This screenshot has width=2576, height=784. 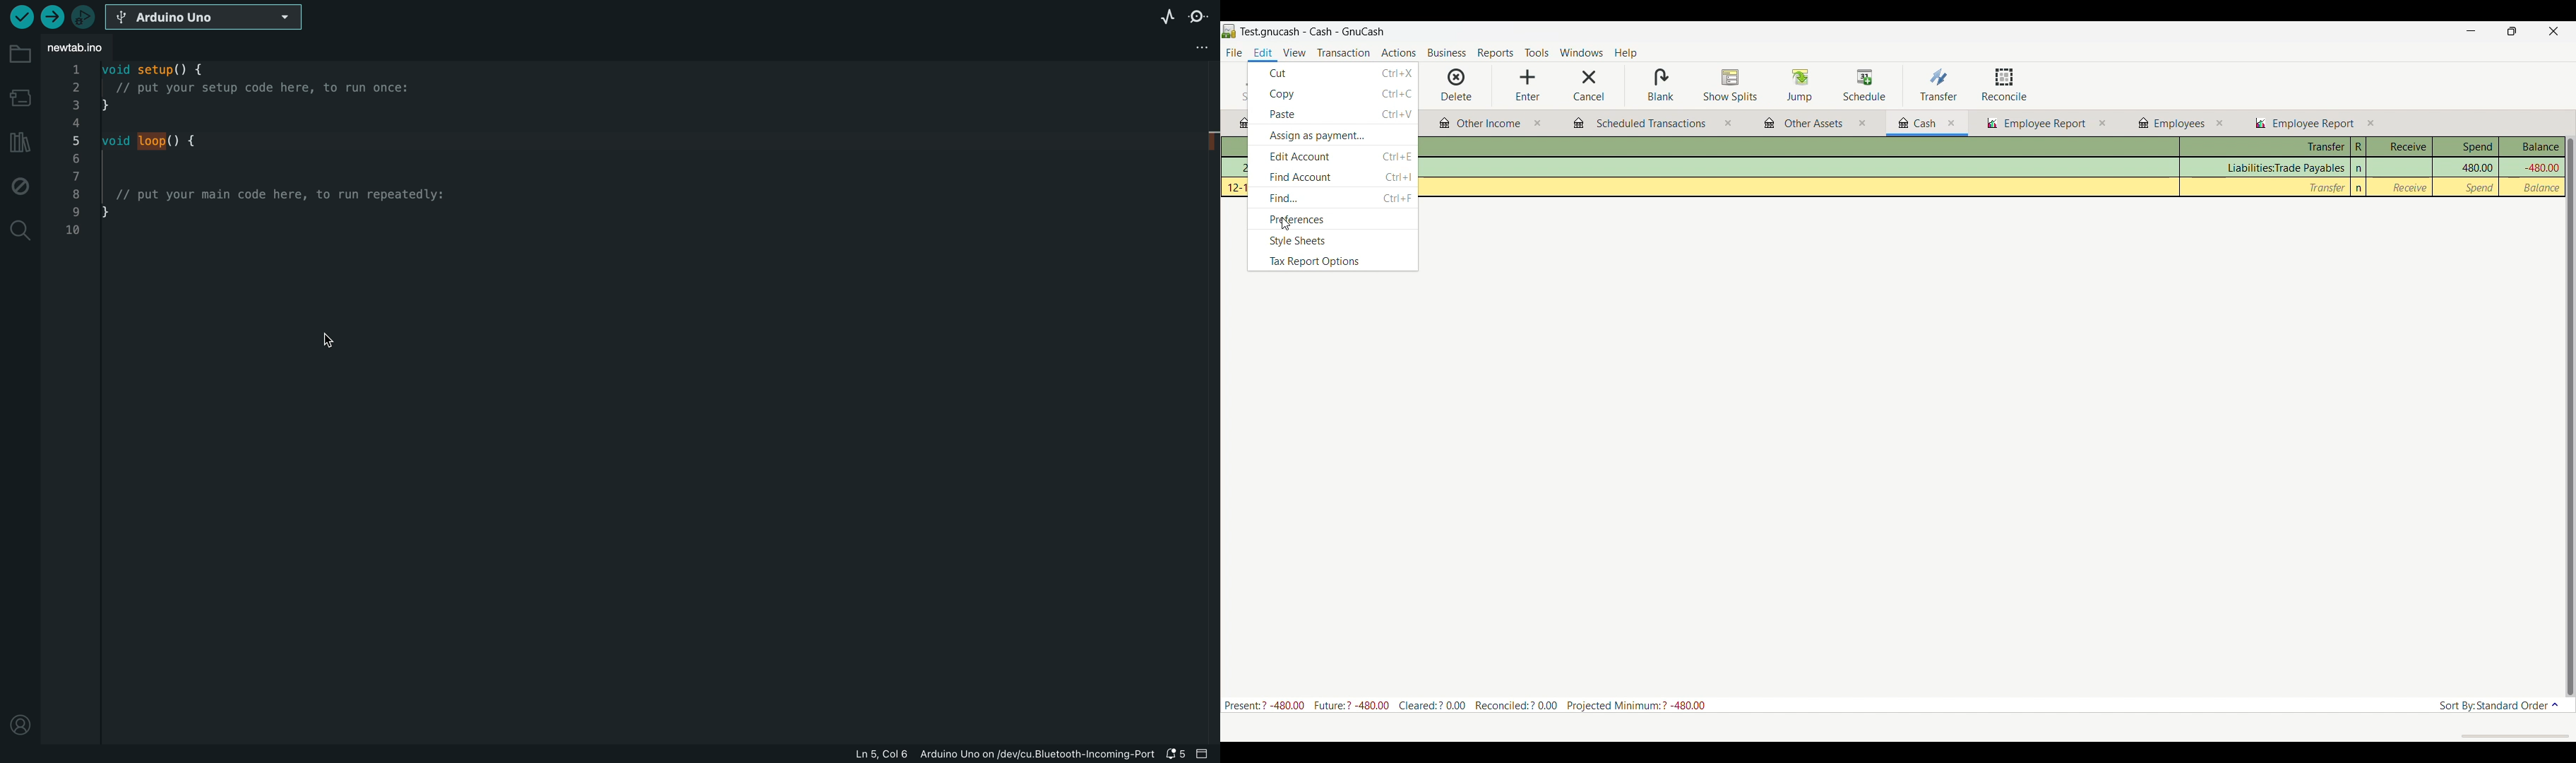 What do you see at coordinates (323, 341) in the screenshot?
I see `cursor` at bounding box center [323, 341].